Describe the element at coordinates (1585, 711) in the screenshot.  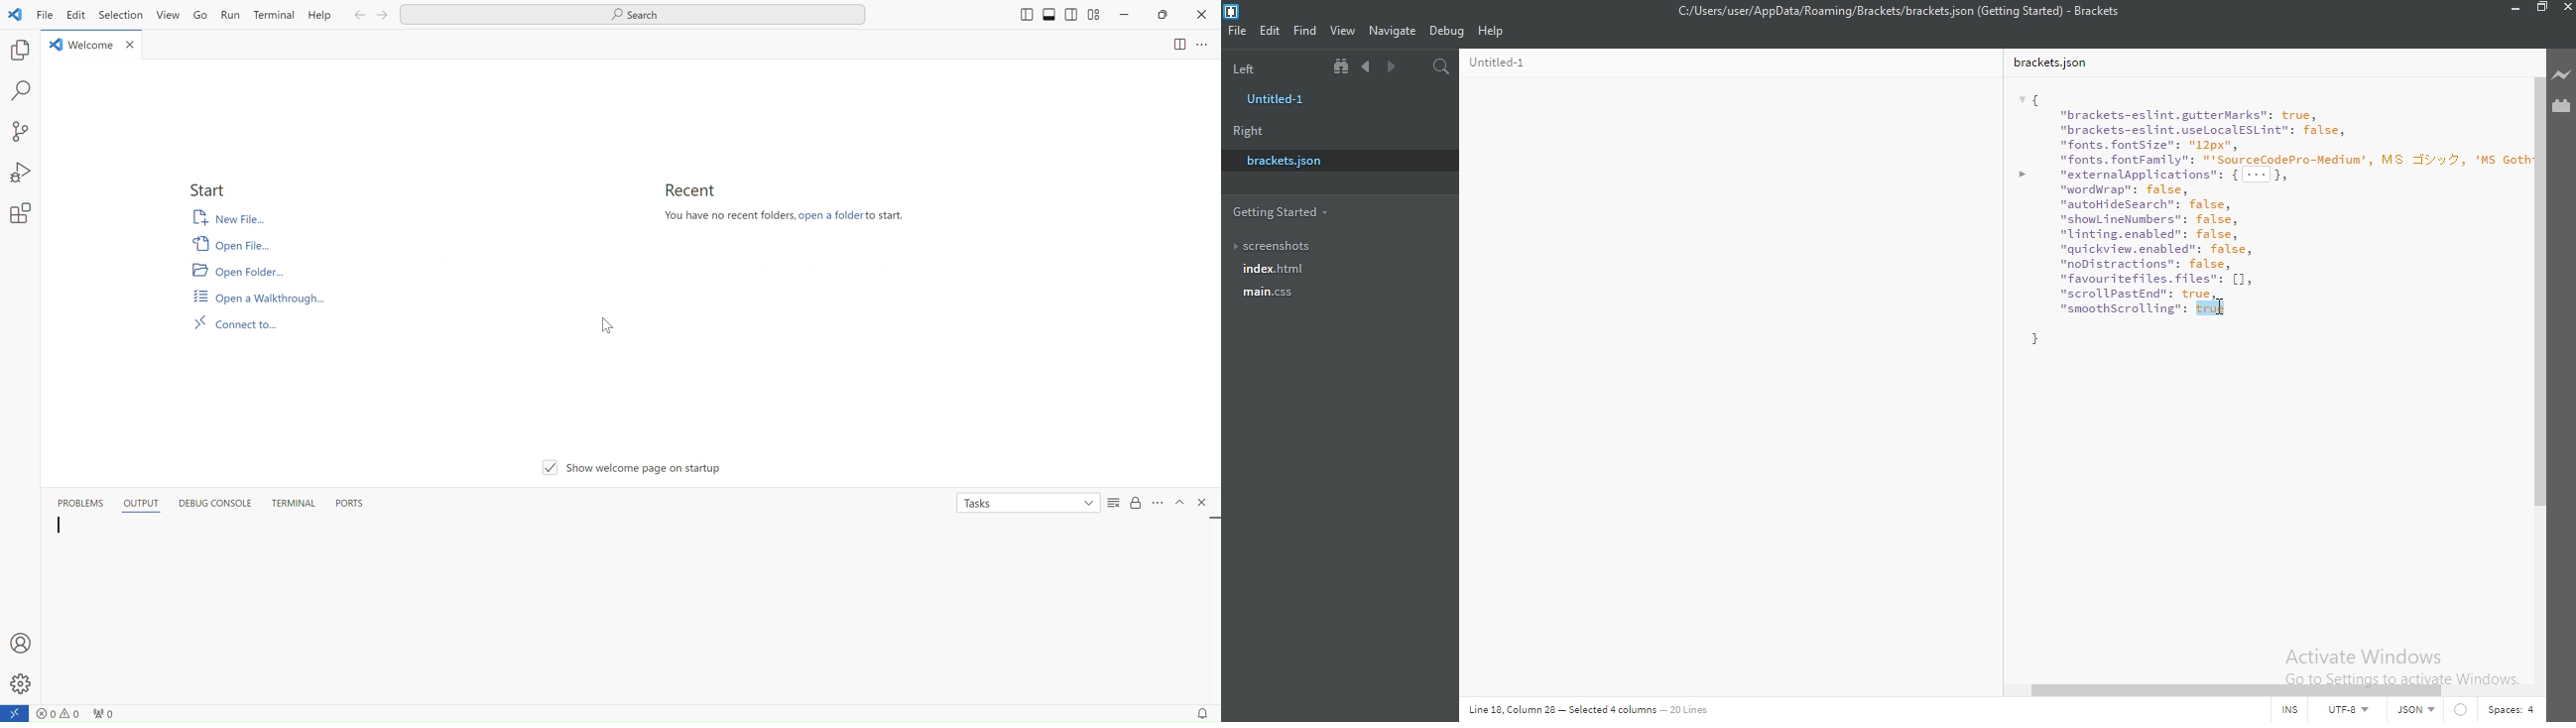
I see `Line code data` at that location.